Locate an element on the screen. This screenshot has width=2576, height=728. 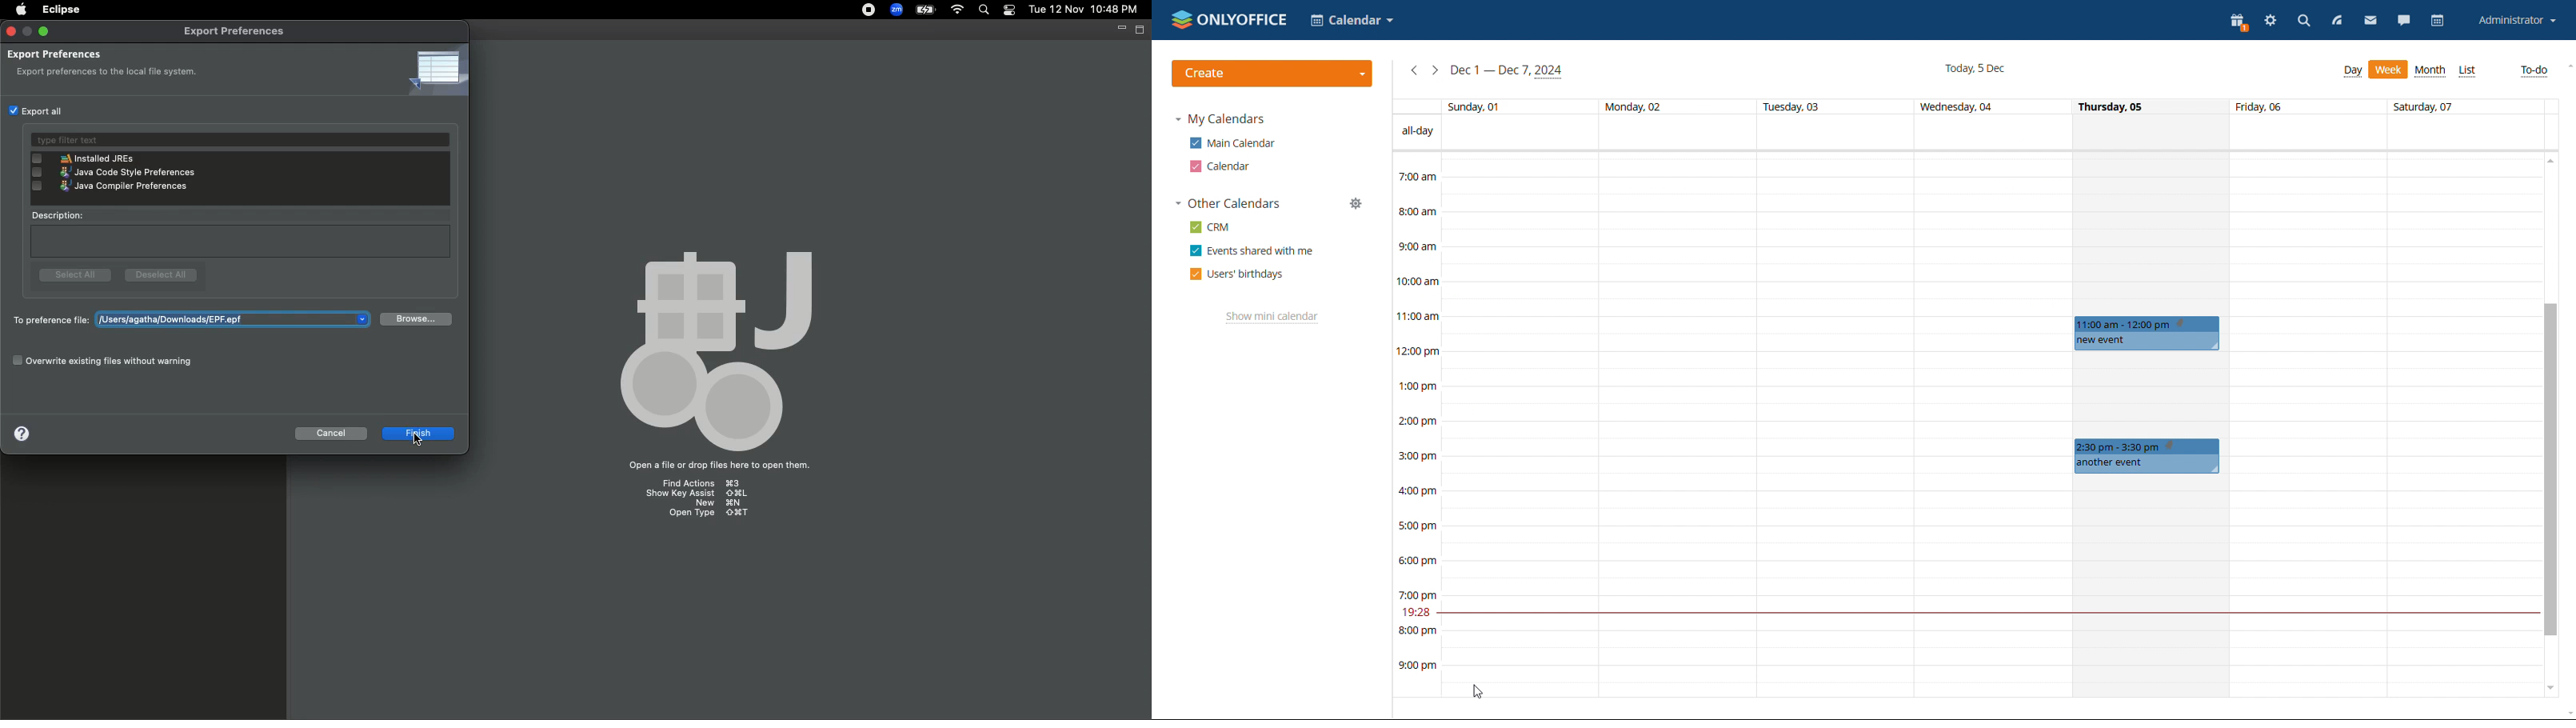
Tuesday, 03 is located at coordinates (1795, 107).